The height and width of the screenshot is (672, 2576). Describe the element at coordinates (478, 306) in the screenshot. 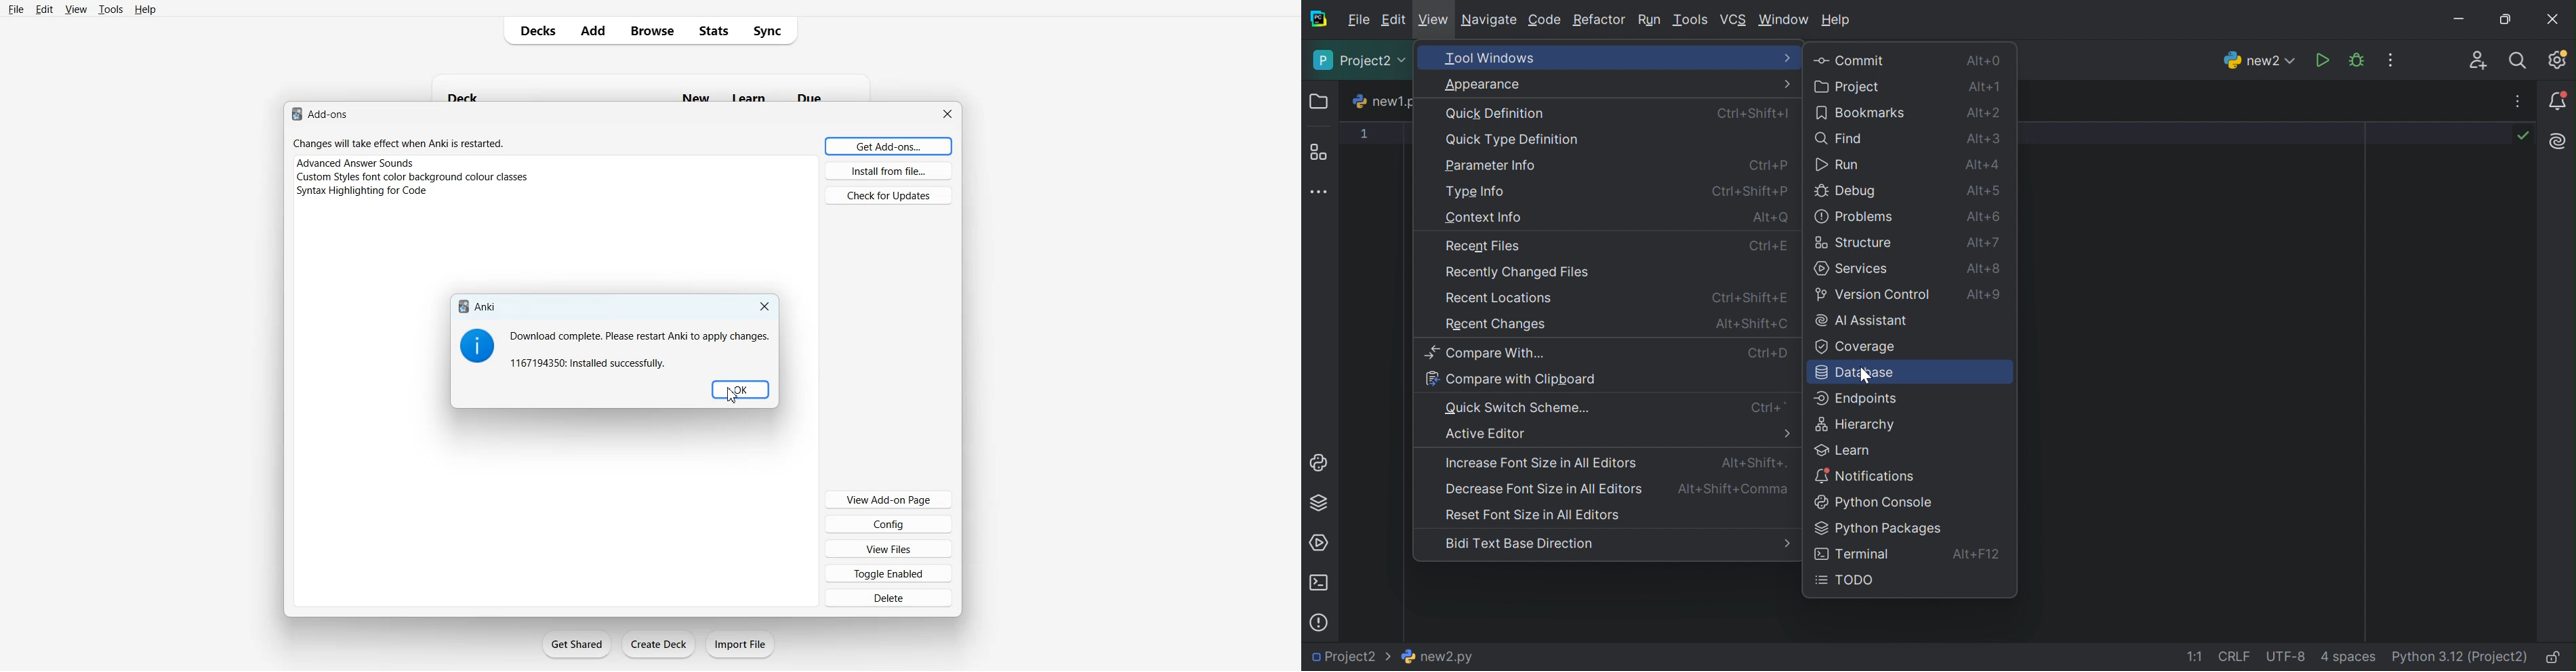

I see `Anki` at that location.